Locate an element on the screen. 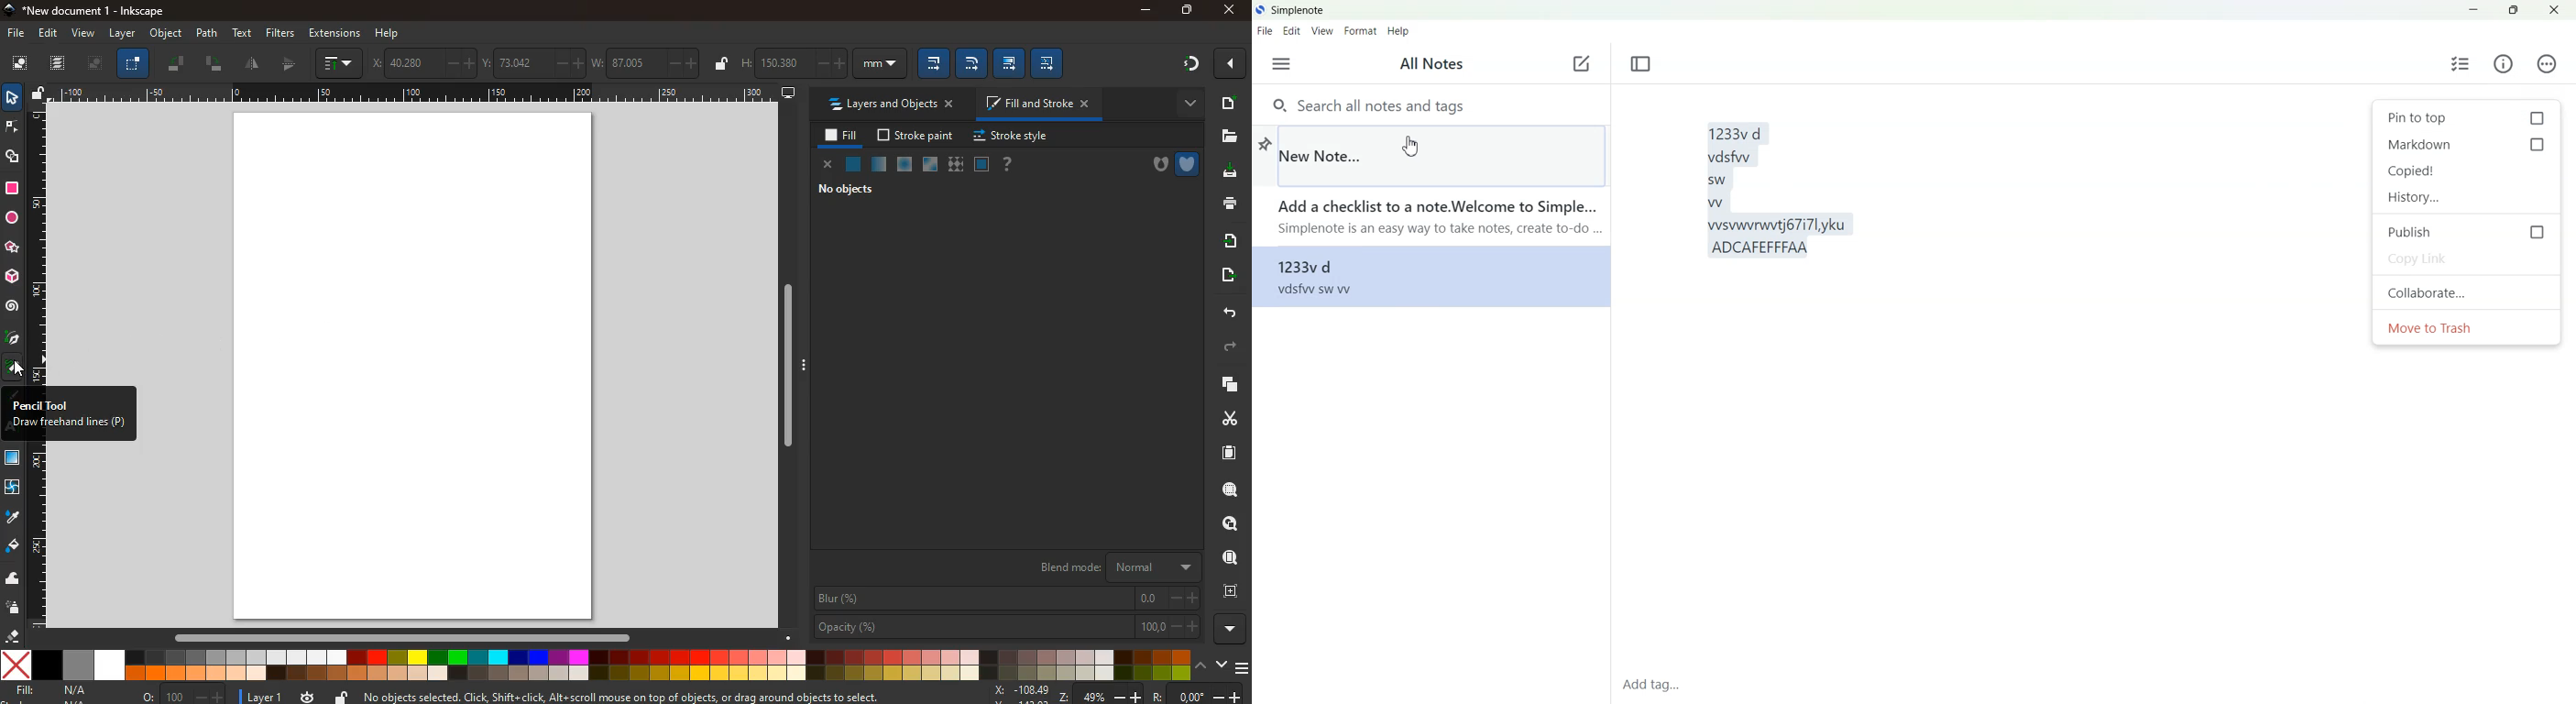 This screenshot has height=728, width=2576. edit is located at coordinates (47, 34).